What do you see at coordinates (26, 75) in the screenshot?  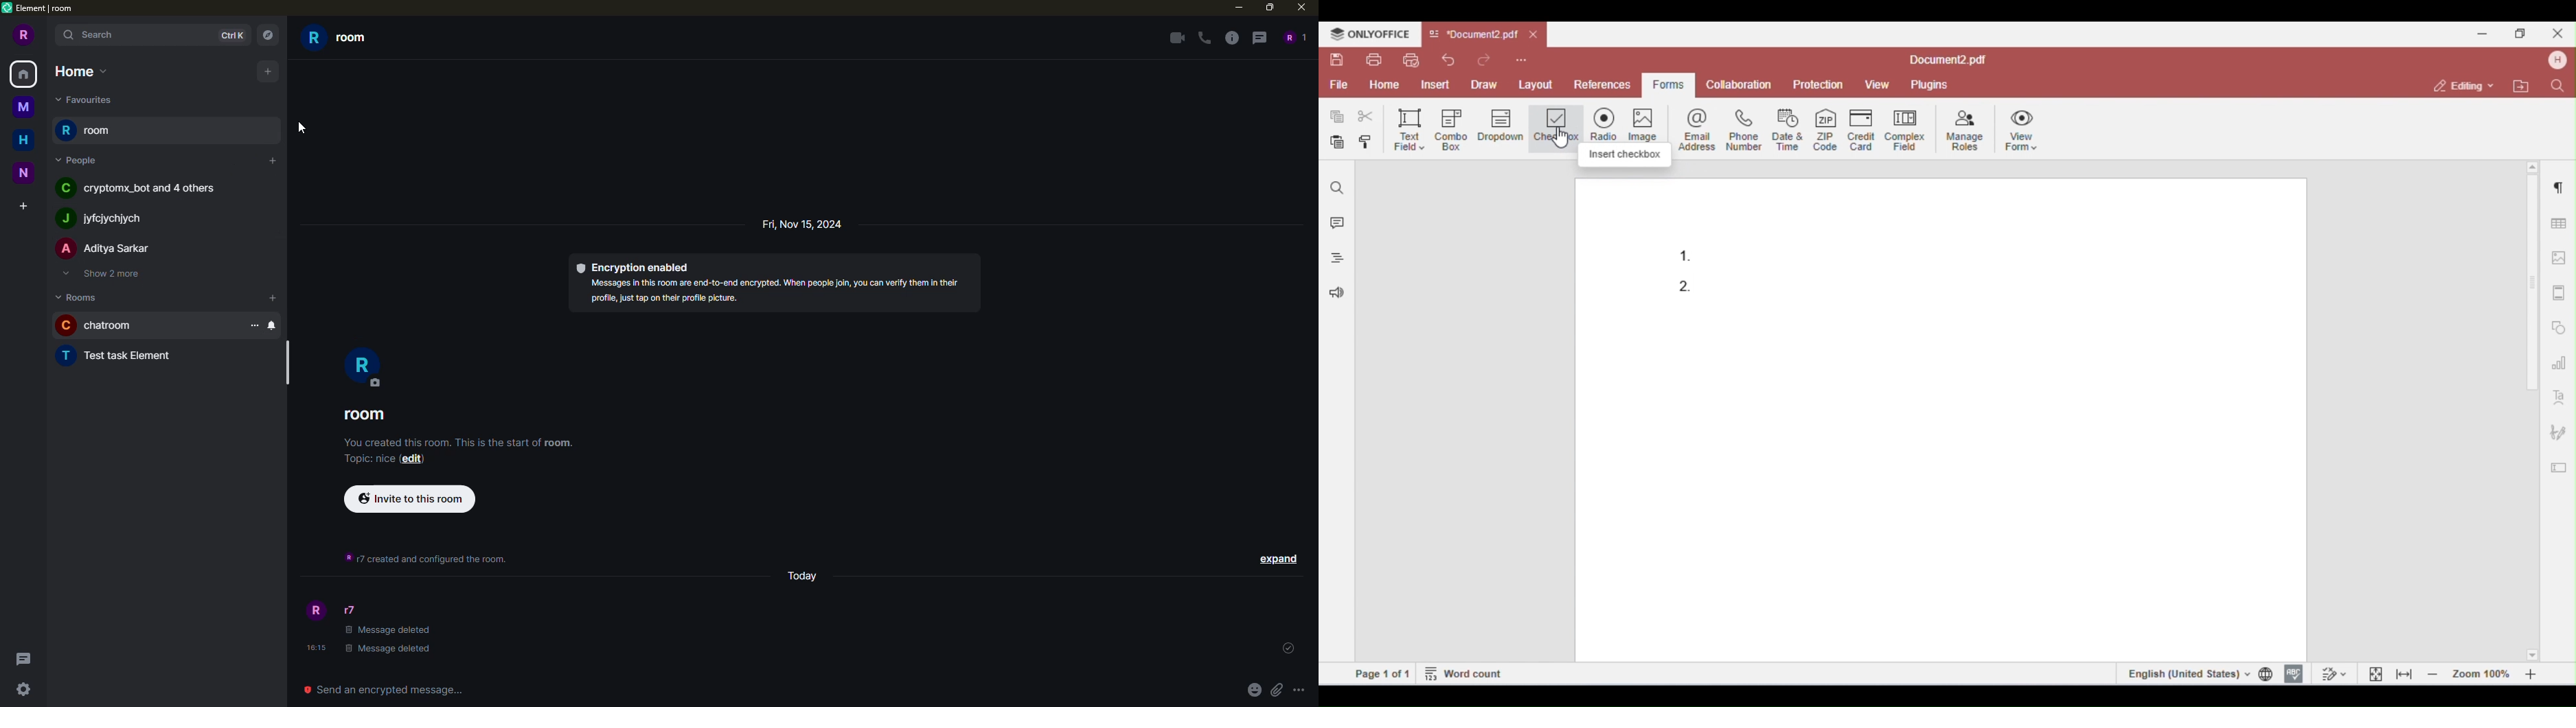 I see `home` at bounding box center [26, 75].